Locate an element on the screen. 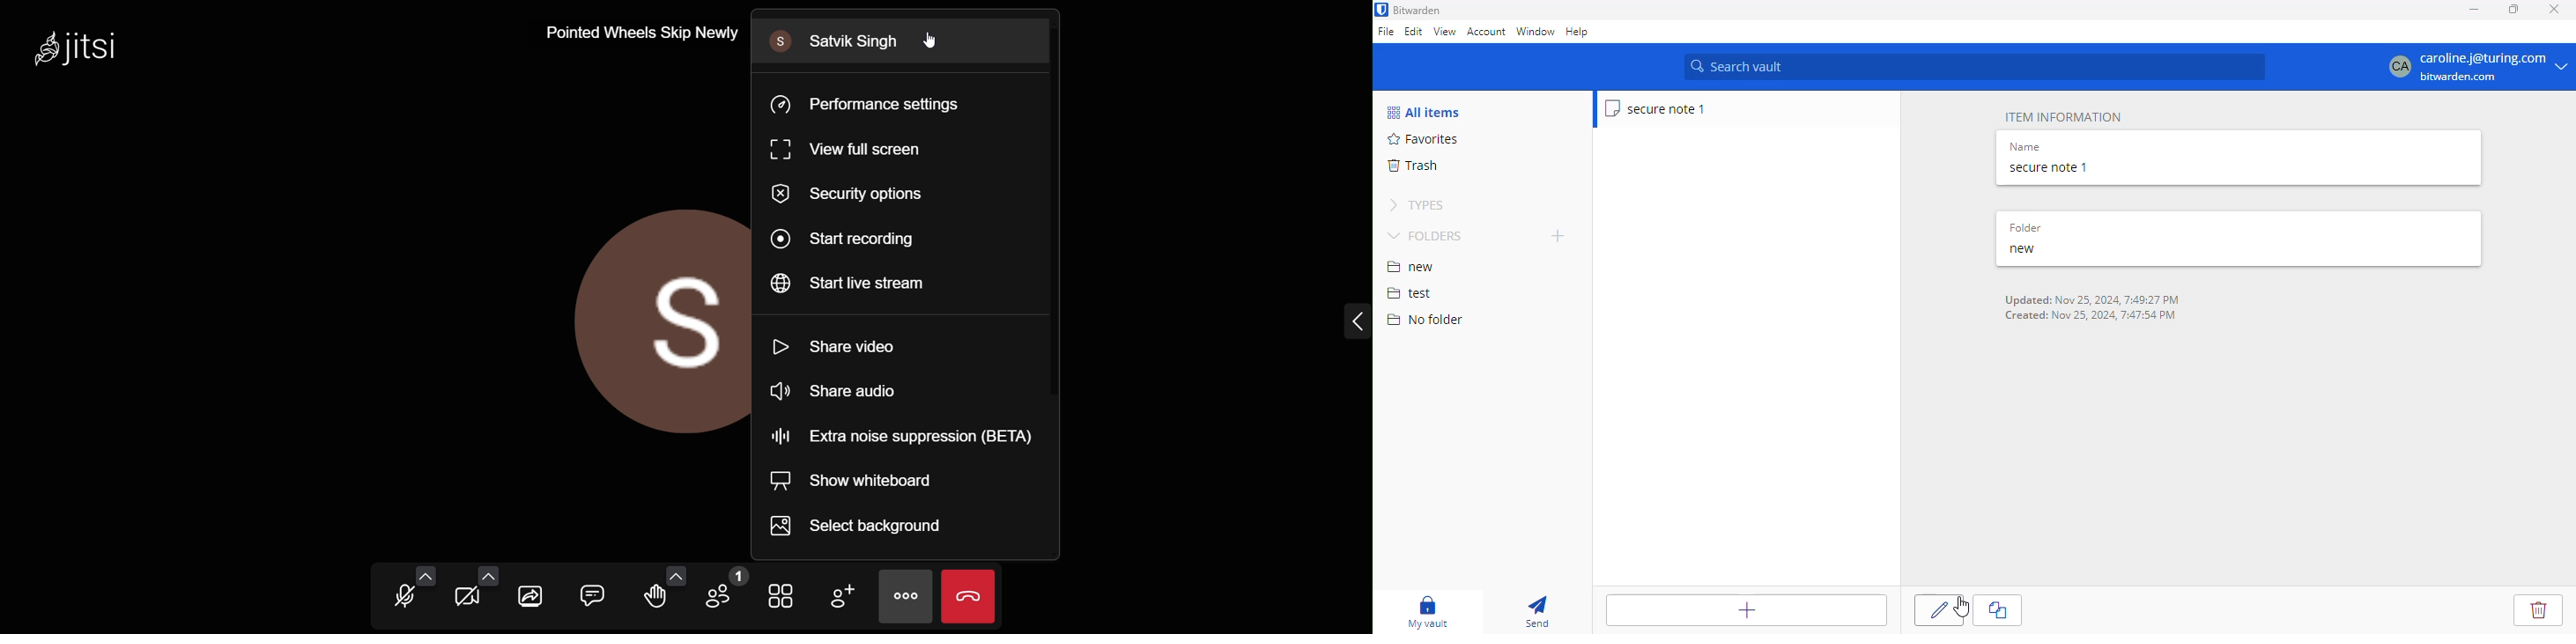 This screenshot has width=2576, height=644. display picture is located at coordinates (661, 318).